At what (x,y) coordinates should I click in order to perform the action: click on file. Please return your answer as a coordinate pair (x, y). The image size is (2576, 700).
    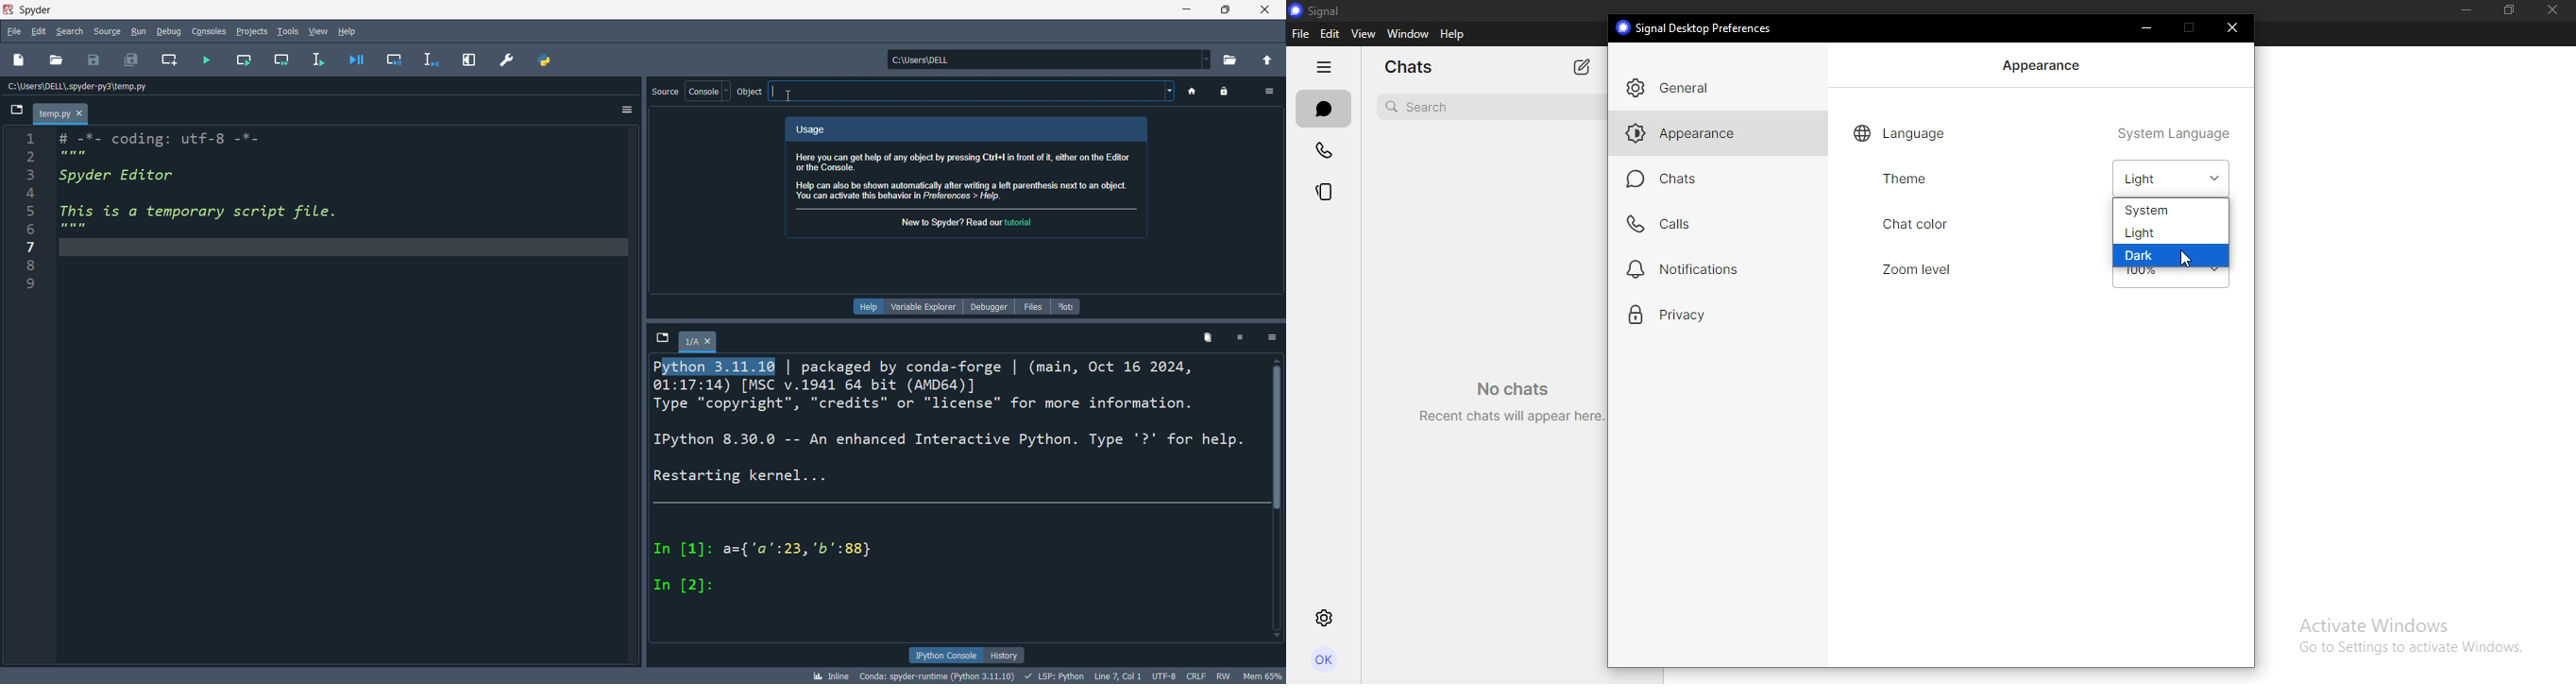
    Looking at the image, I should click on (12, 31).